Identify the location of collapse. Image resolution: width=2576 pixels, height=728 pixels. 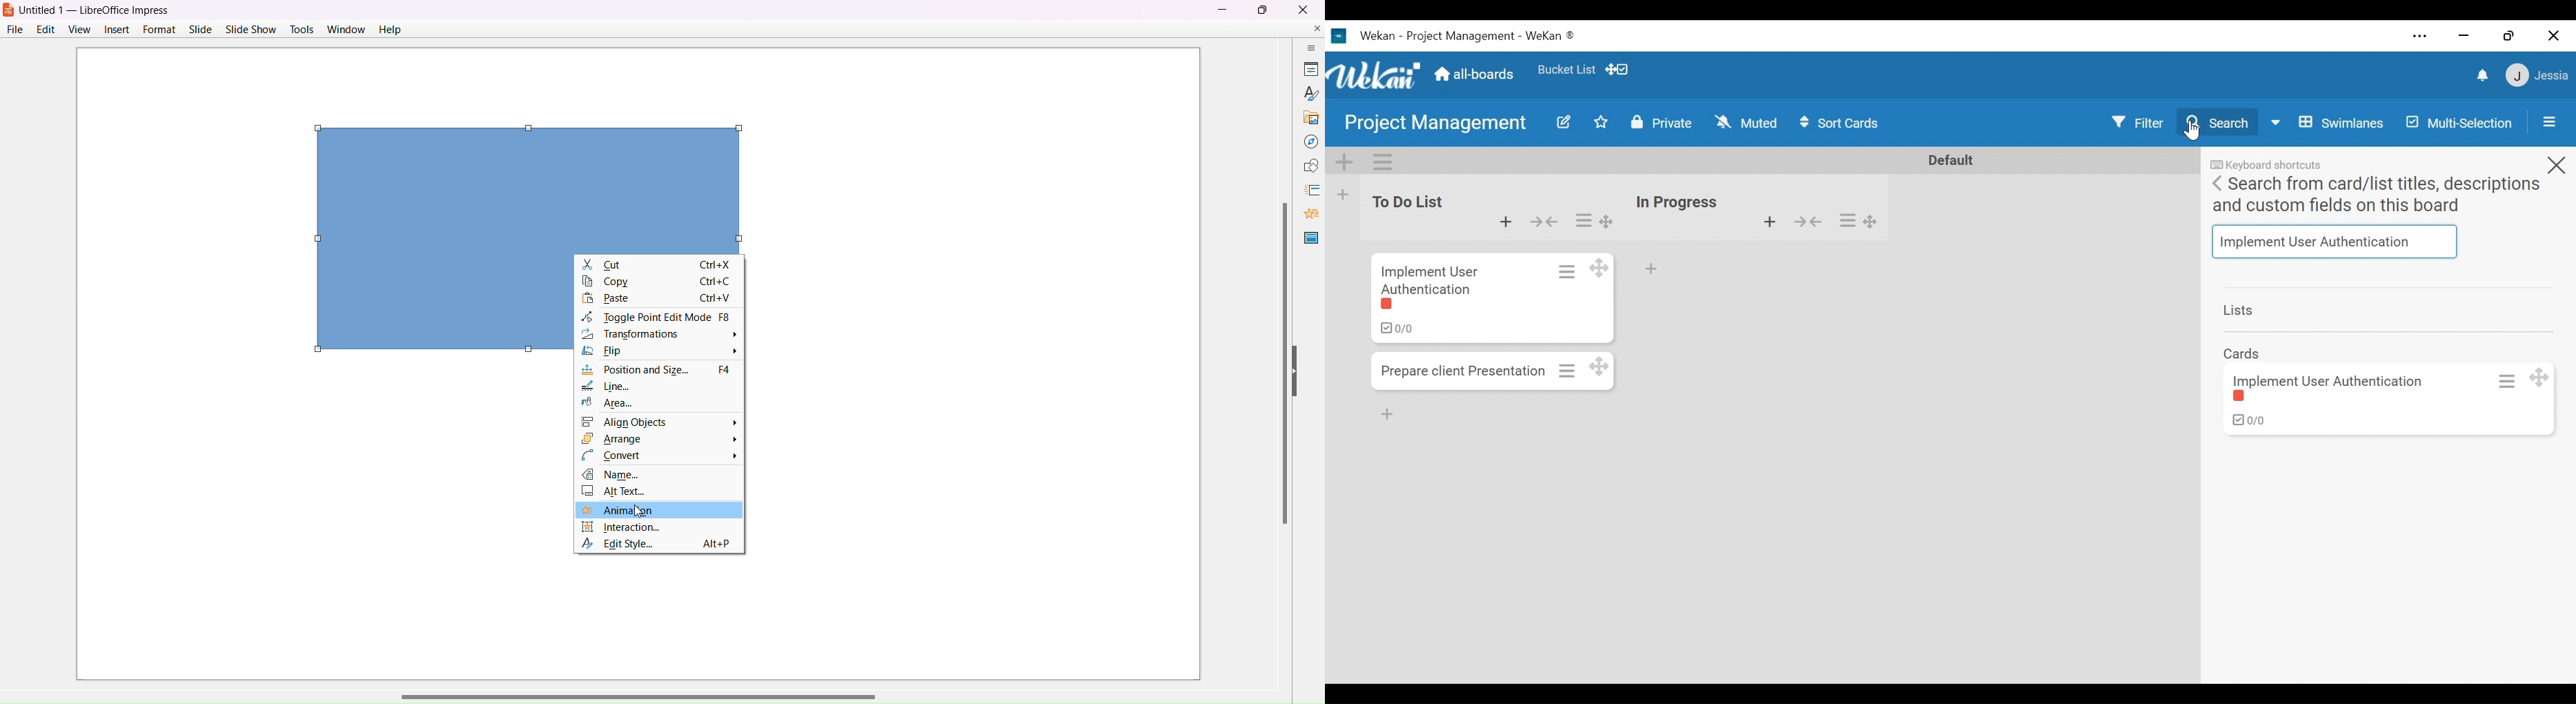
(1544, 220).